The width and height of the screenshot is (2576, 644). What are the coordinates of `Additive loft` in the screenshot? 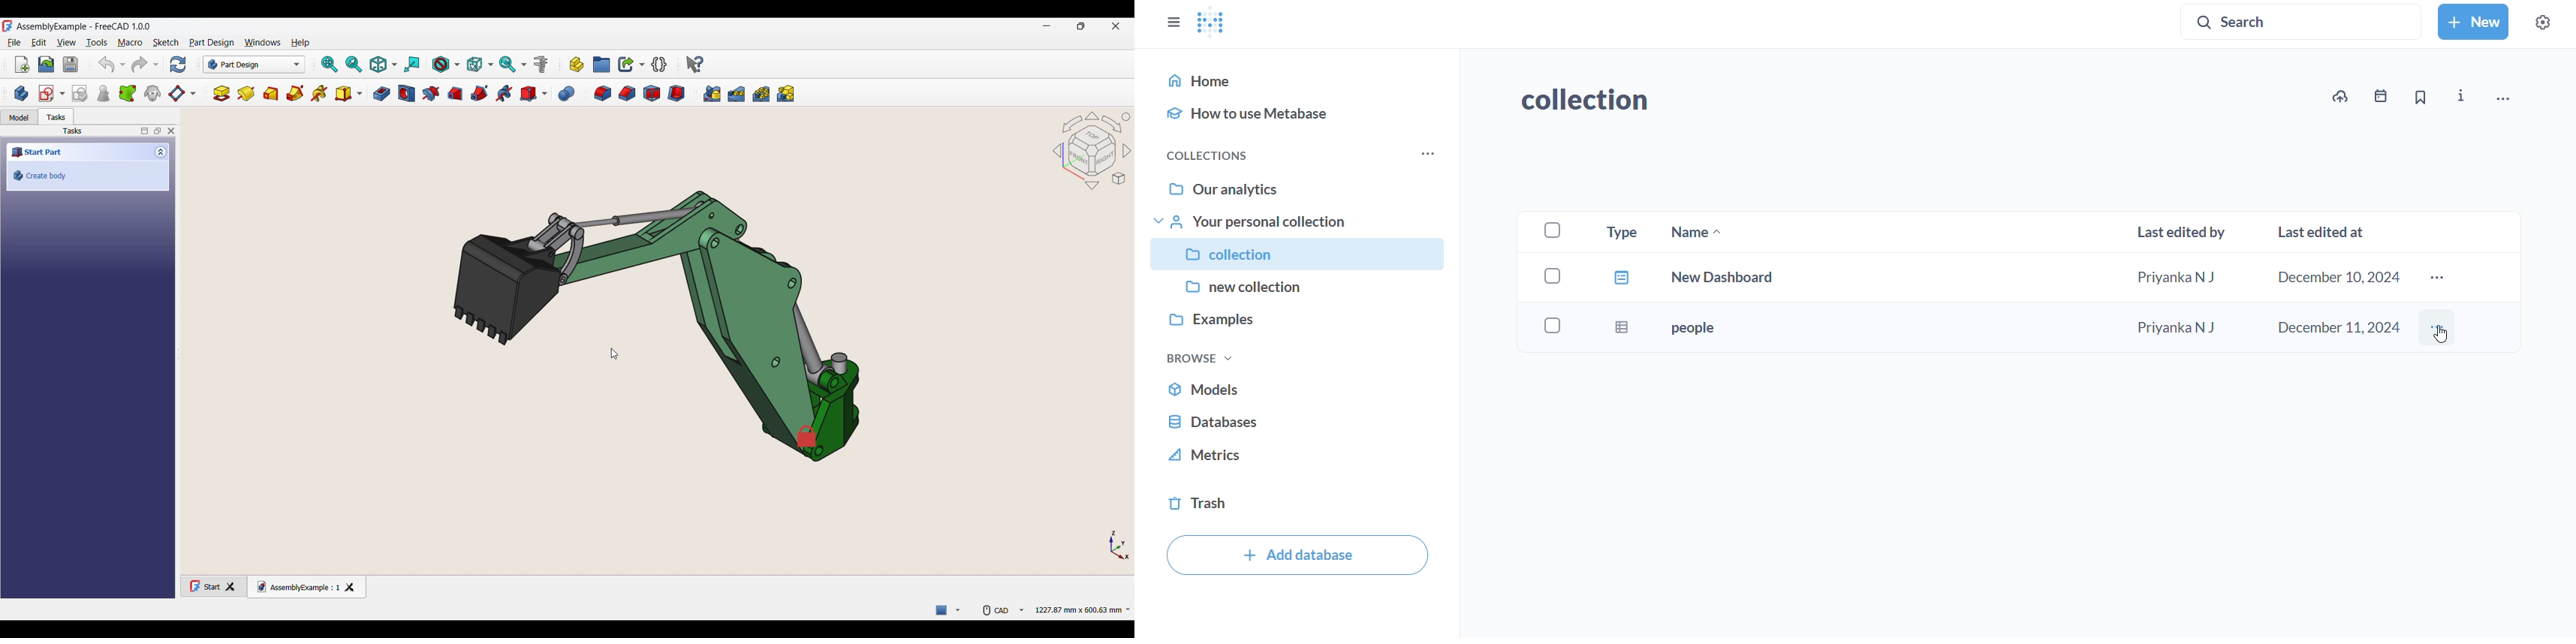 It's located at (271, 93).